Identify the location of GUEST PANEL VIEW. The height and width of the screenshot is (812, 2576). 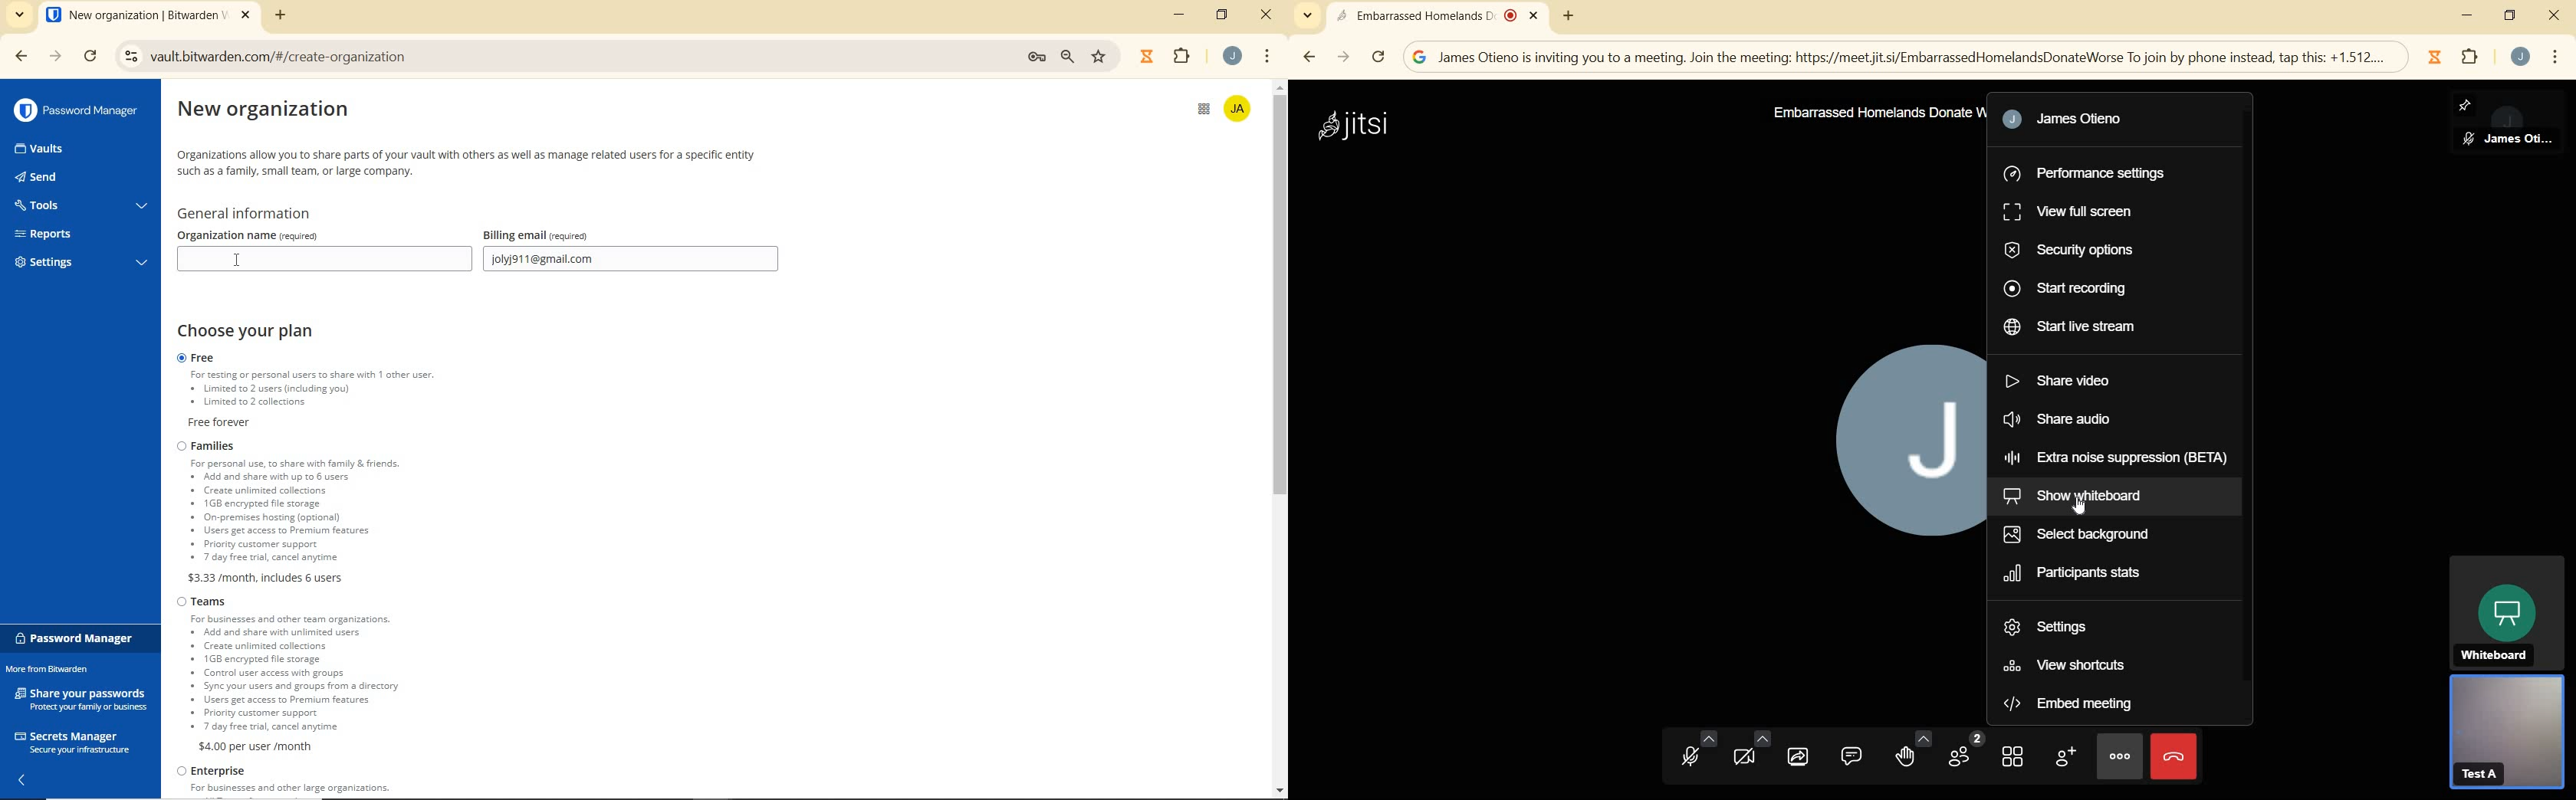
(2506, 736).